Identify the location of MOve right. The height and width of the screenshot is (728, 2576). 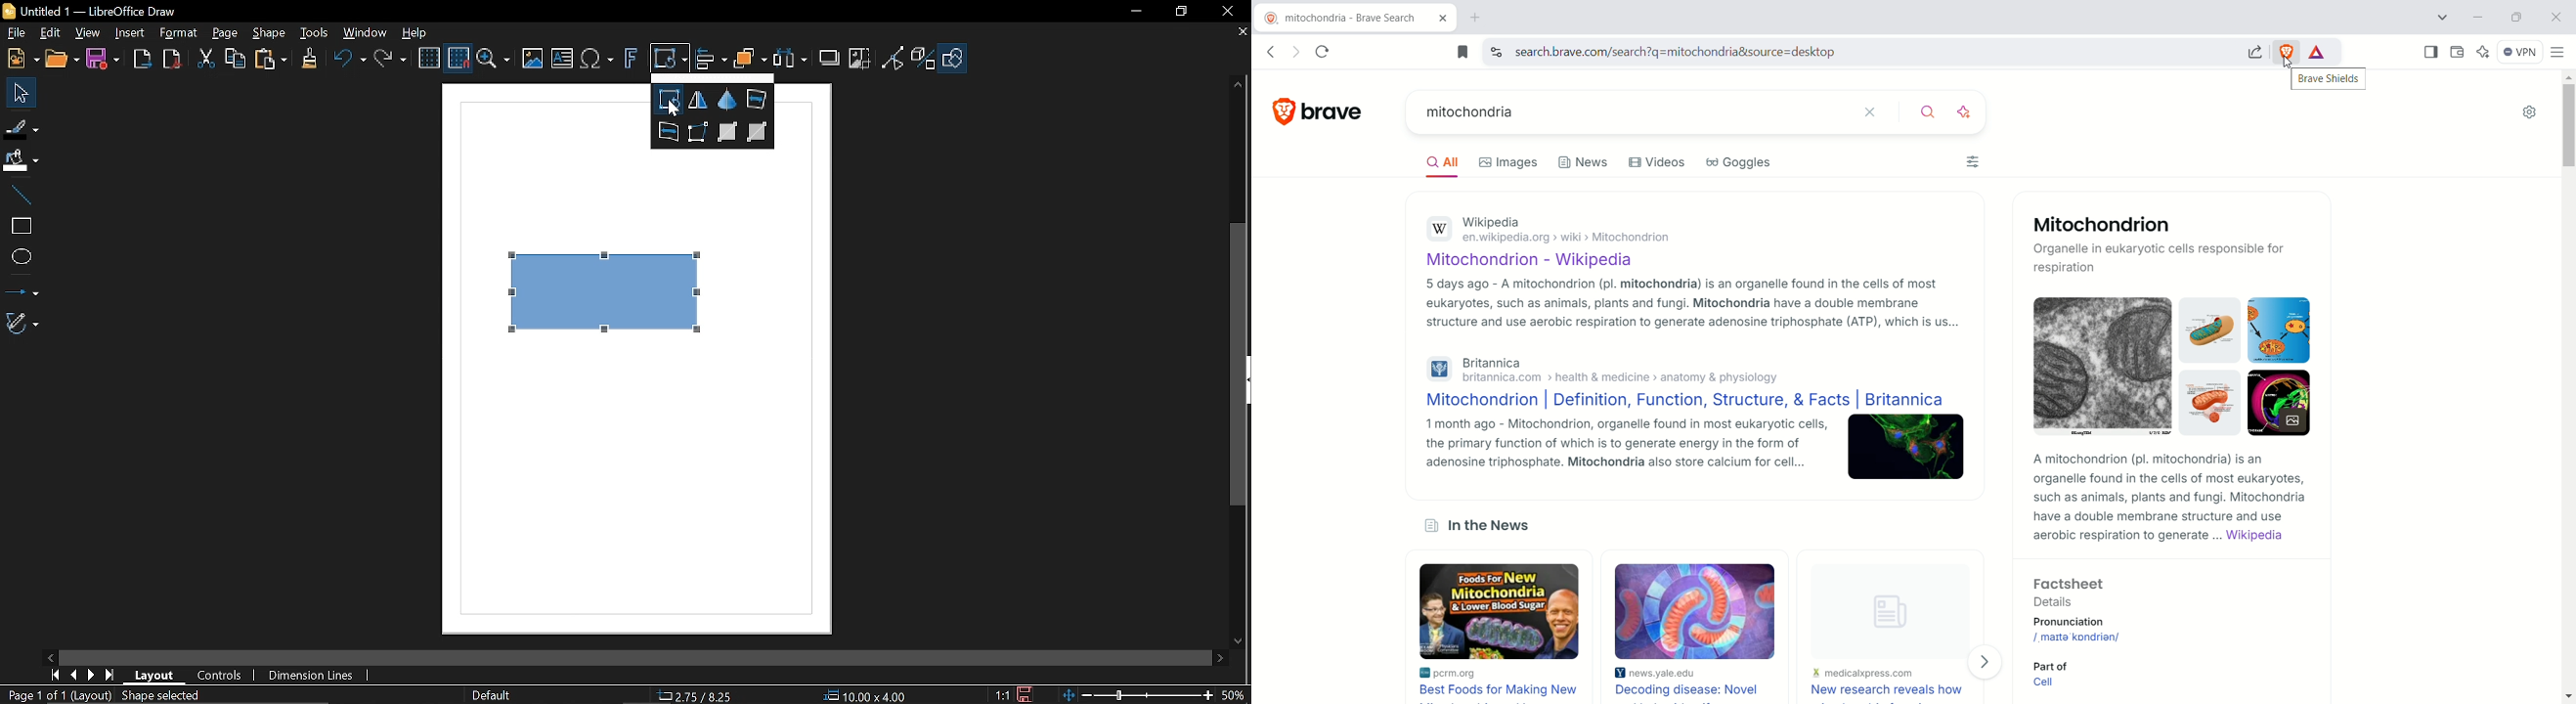
(89, 676).